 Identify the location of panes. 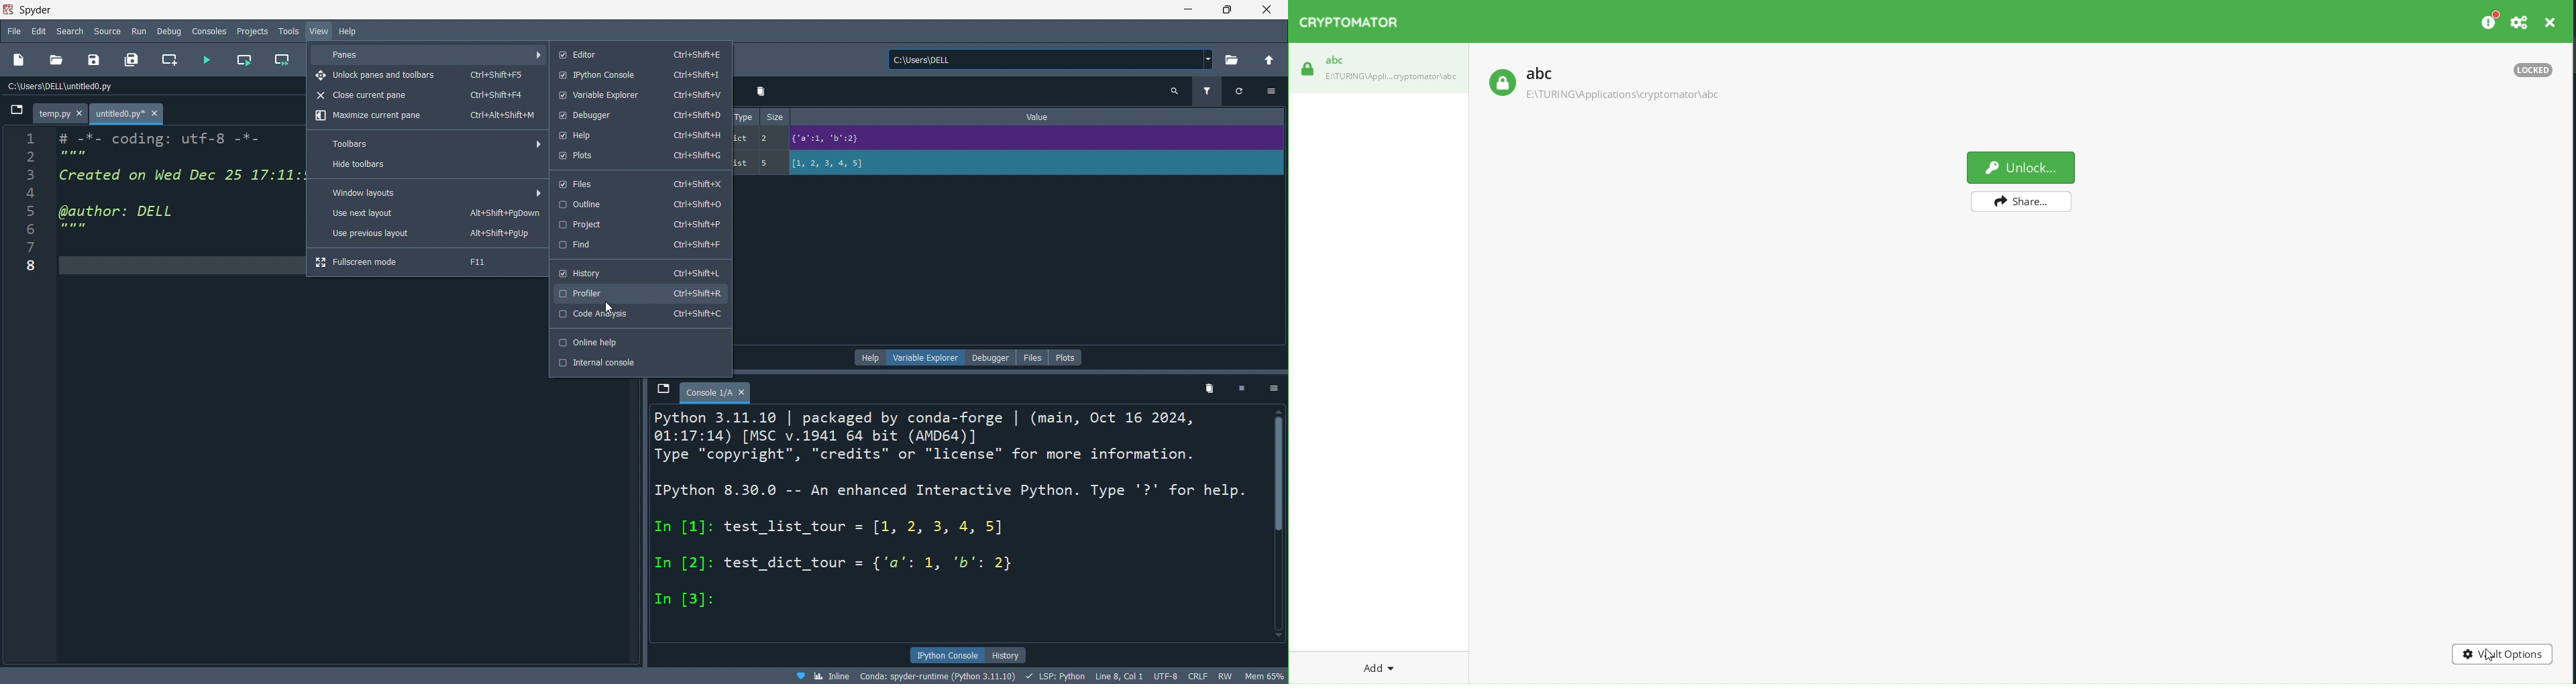
(432, 56).